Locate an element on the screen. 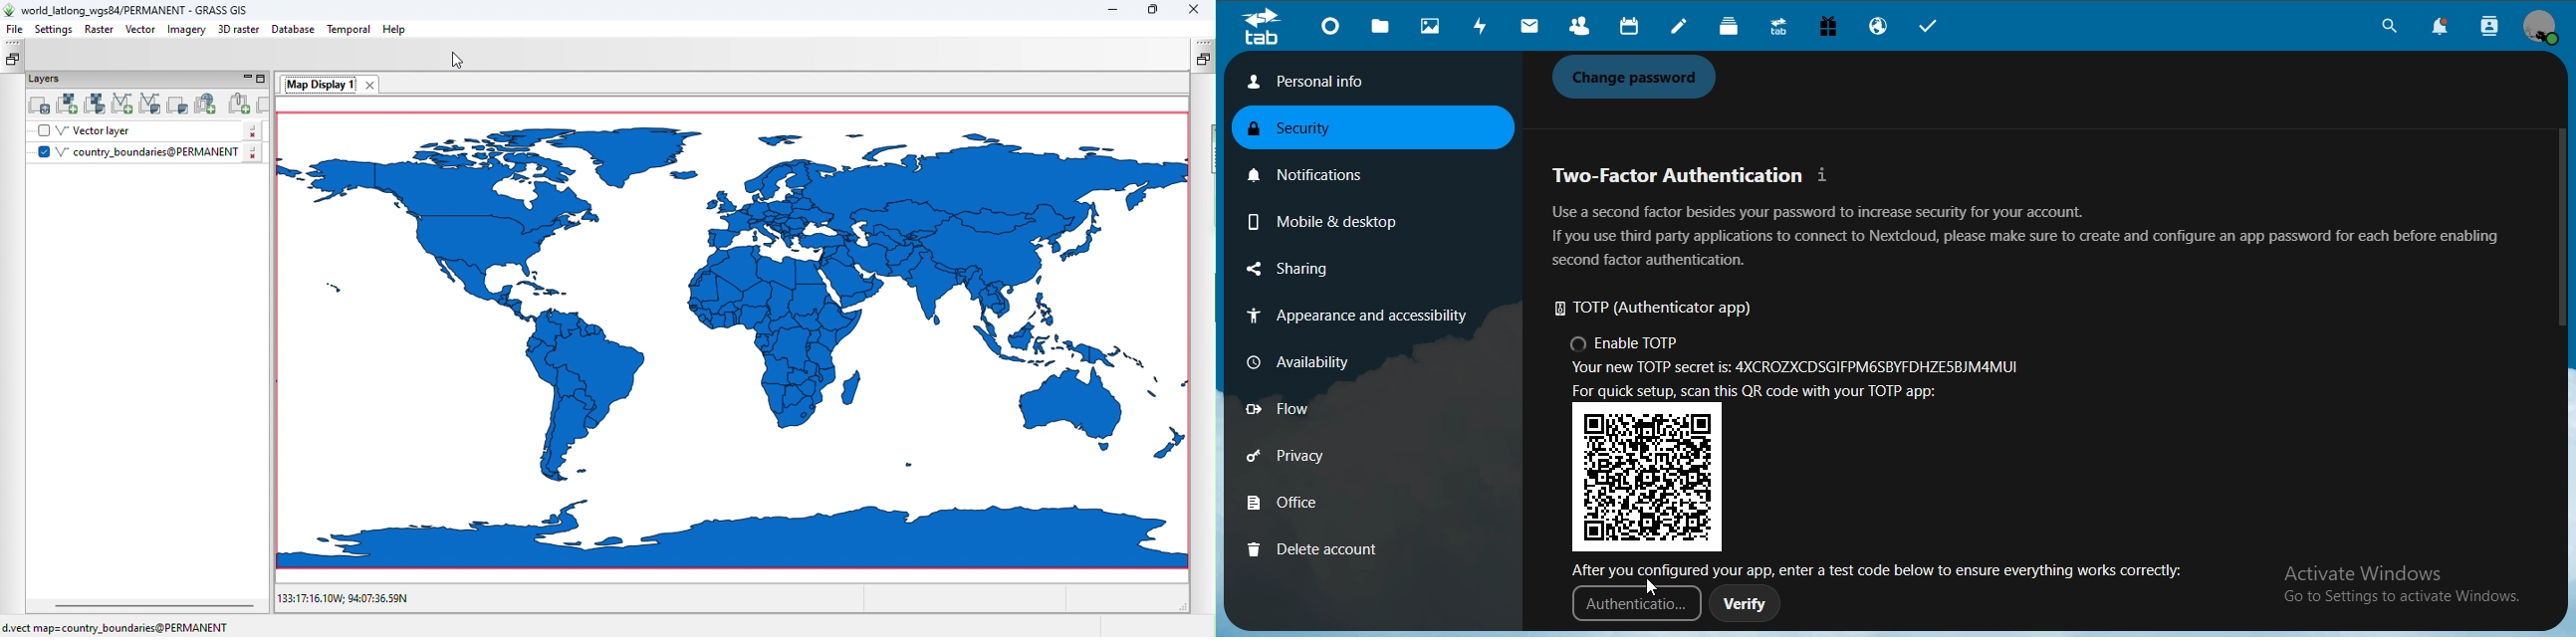 The image size is (2576, 644). verify is located at coordinates (1746, 607).